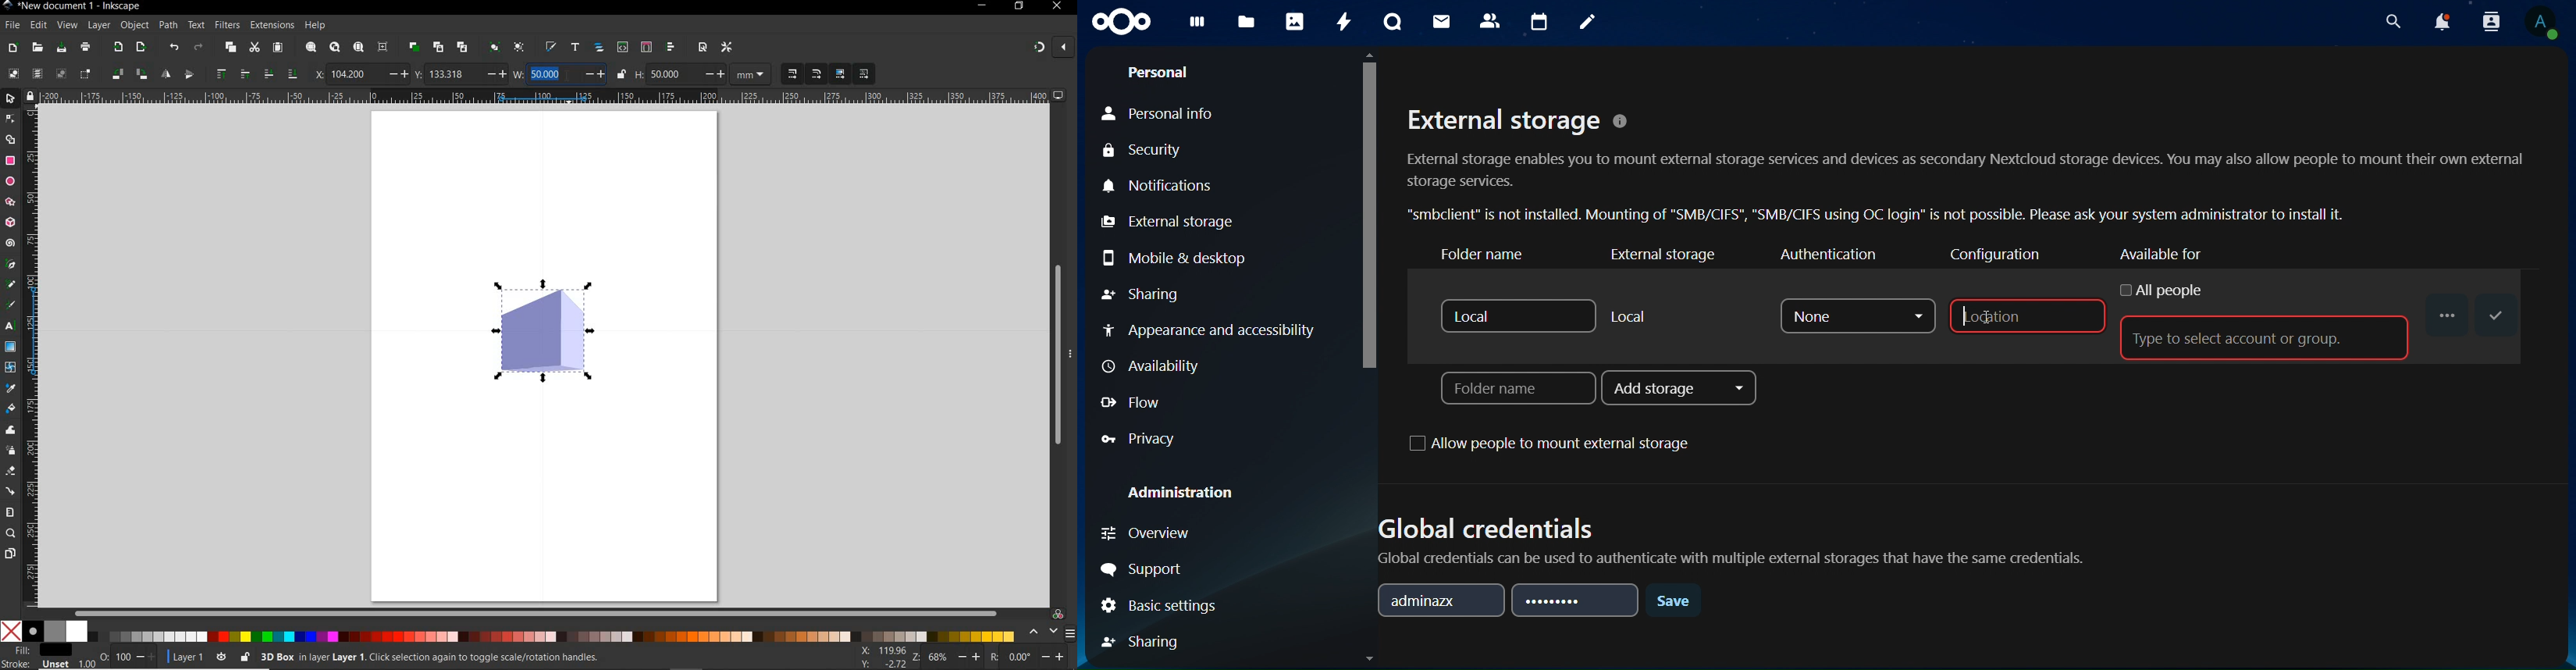 Image resolution: width=2576 pixels, height=672 pixels. I want to click on paste, so click(278, 48).